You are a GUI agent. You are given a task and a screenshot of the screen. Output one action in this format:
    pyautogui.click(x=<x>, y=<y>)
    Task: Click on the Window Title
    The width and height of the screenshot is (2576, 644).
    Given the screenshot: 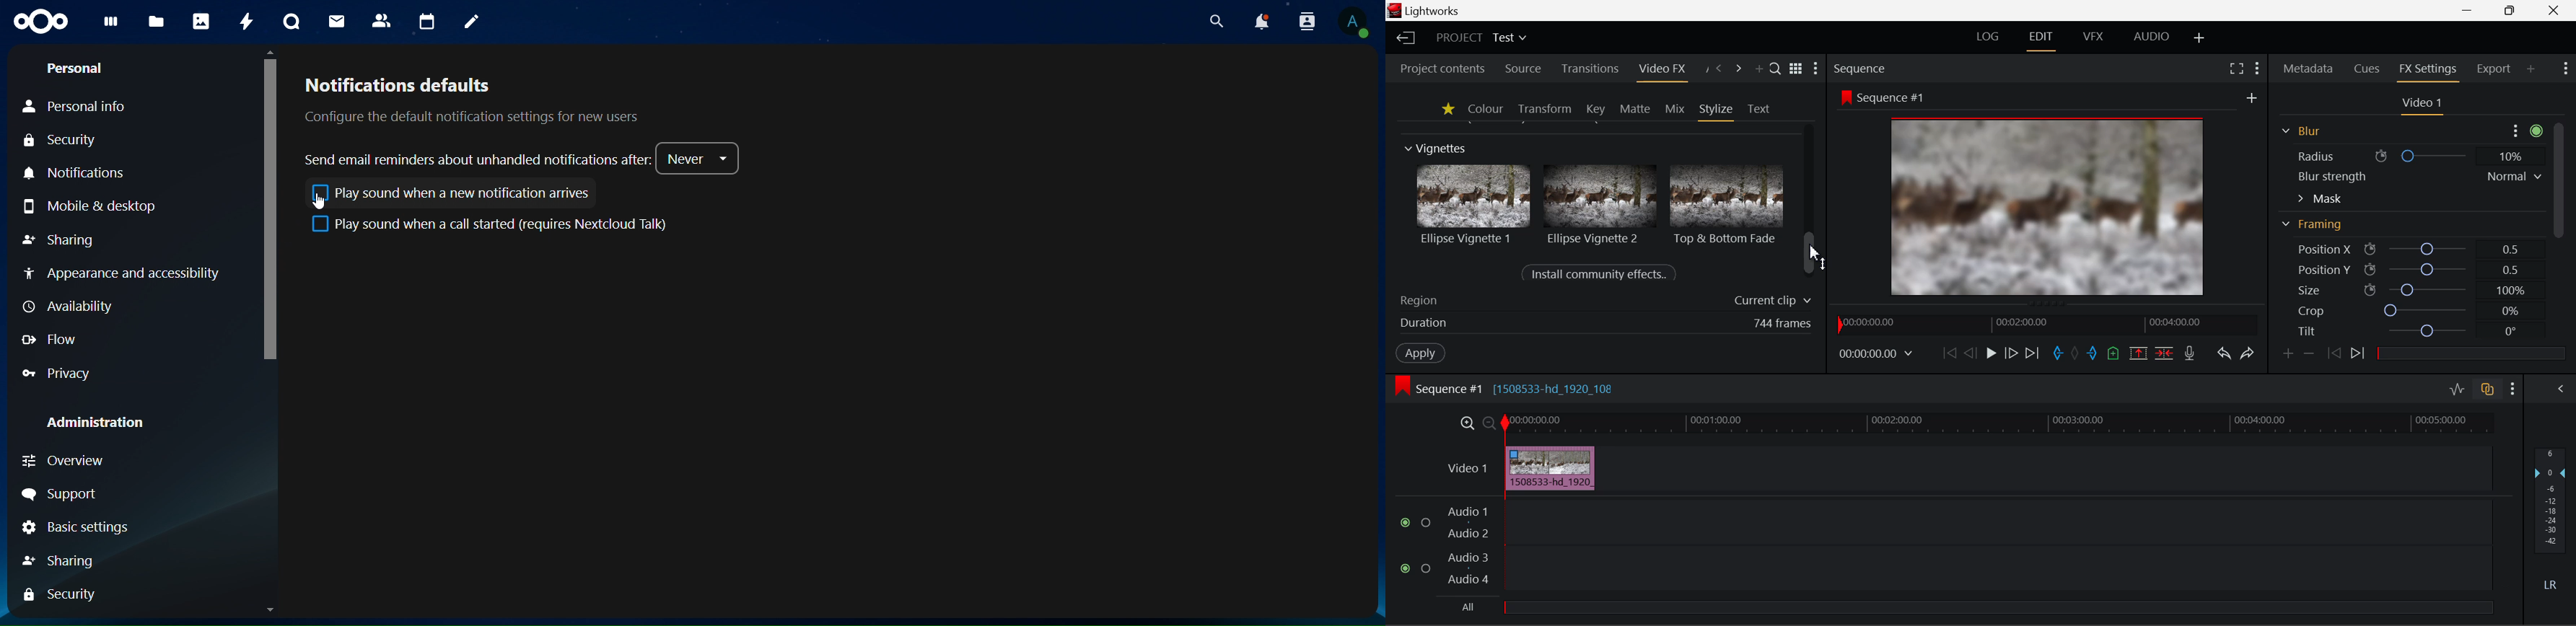 What is the action you would take?
    pyautogui.click(x=1428, y=11)
    